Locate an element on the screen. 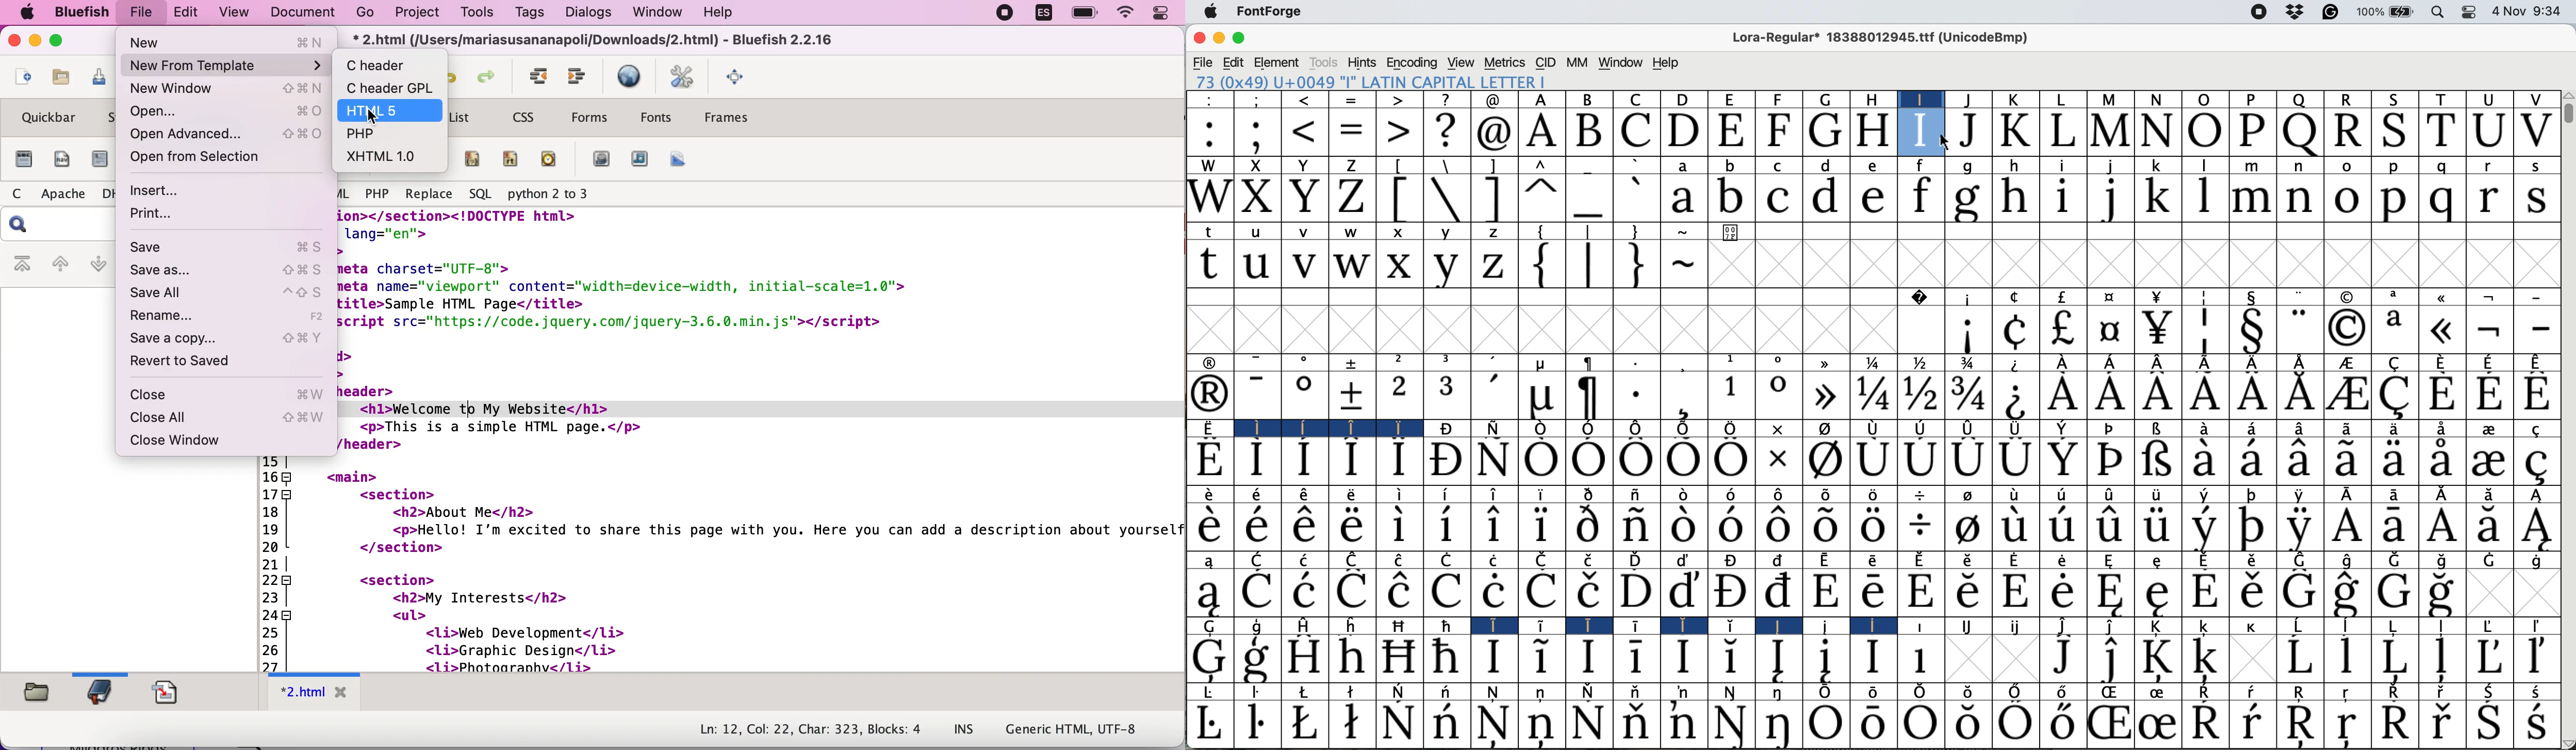  B is located at coordinates (1591, 99).